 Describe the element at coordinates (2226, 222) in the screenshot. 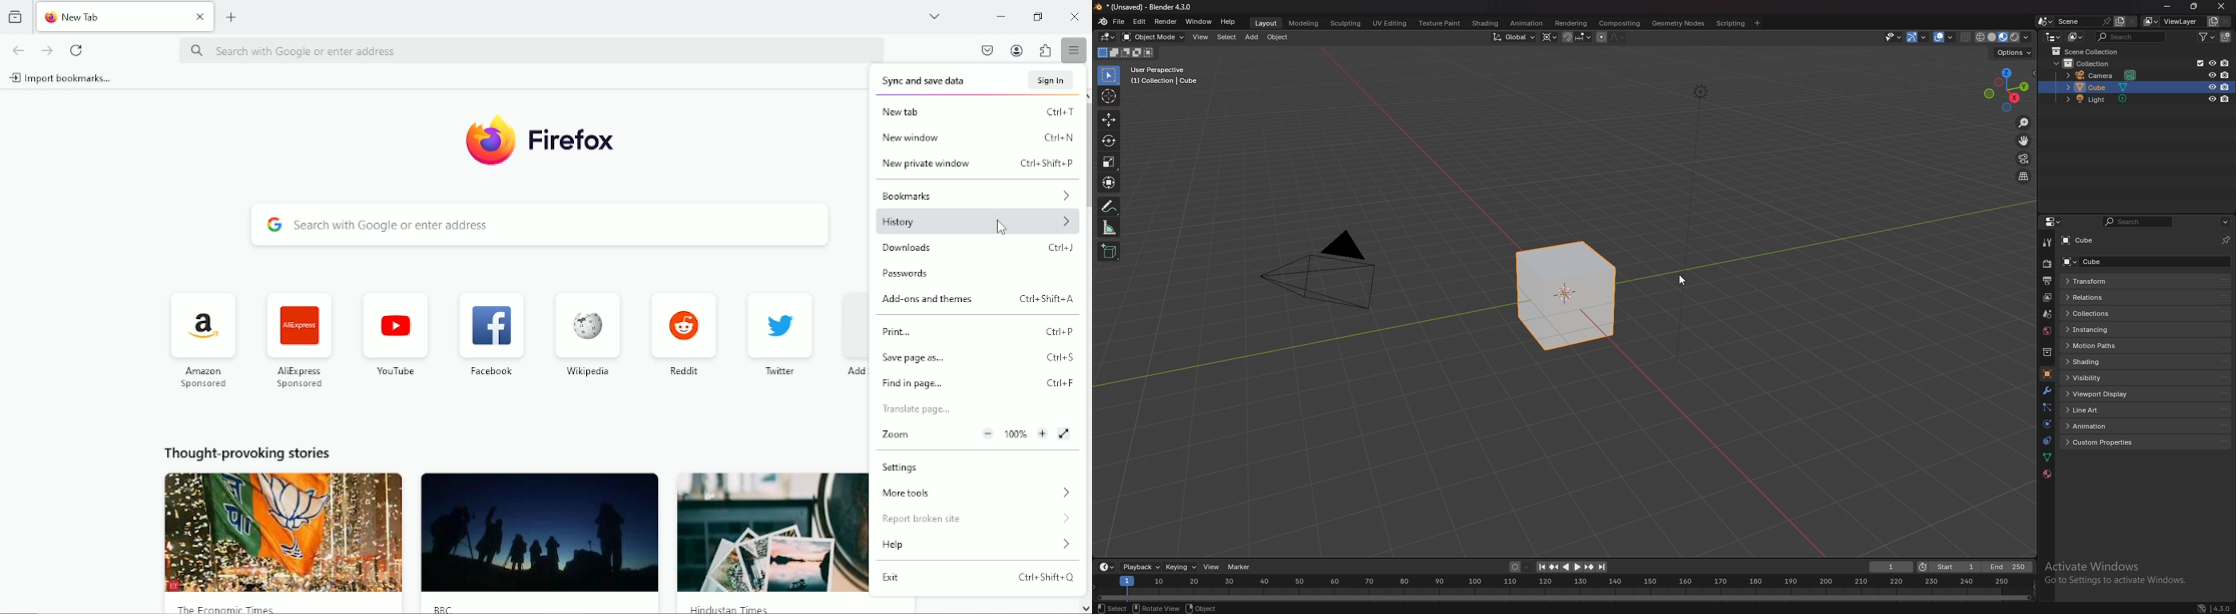

I see `options` at that location.